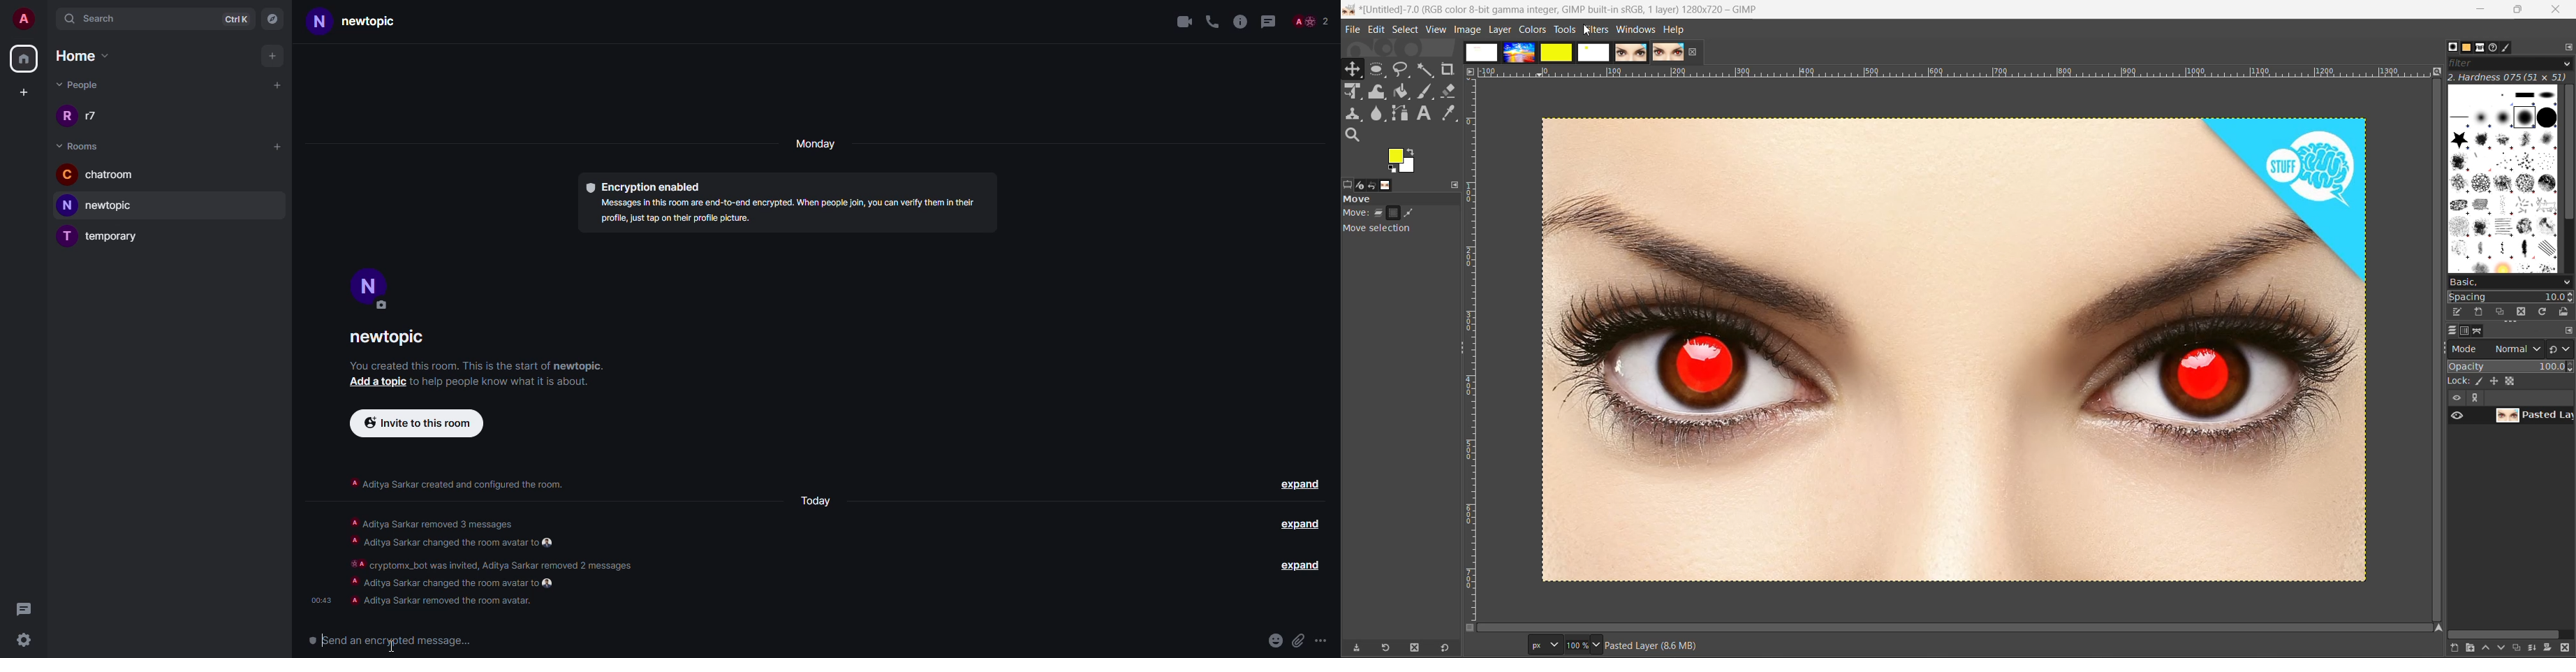 This screenshot has height=672, width=2576. I want to click on threads, so click(24, 608).